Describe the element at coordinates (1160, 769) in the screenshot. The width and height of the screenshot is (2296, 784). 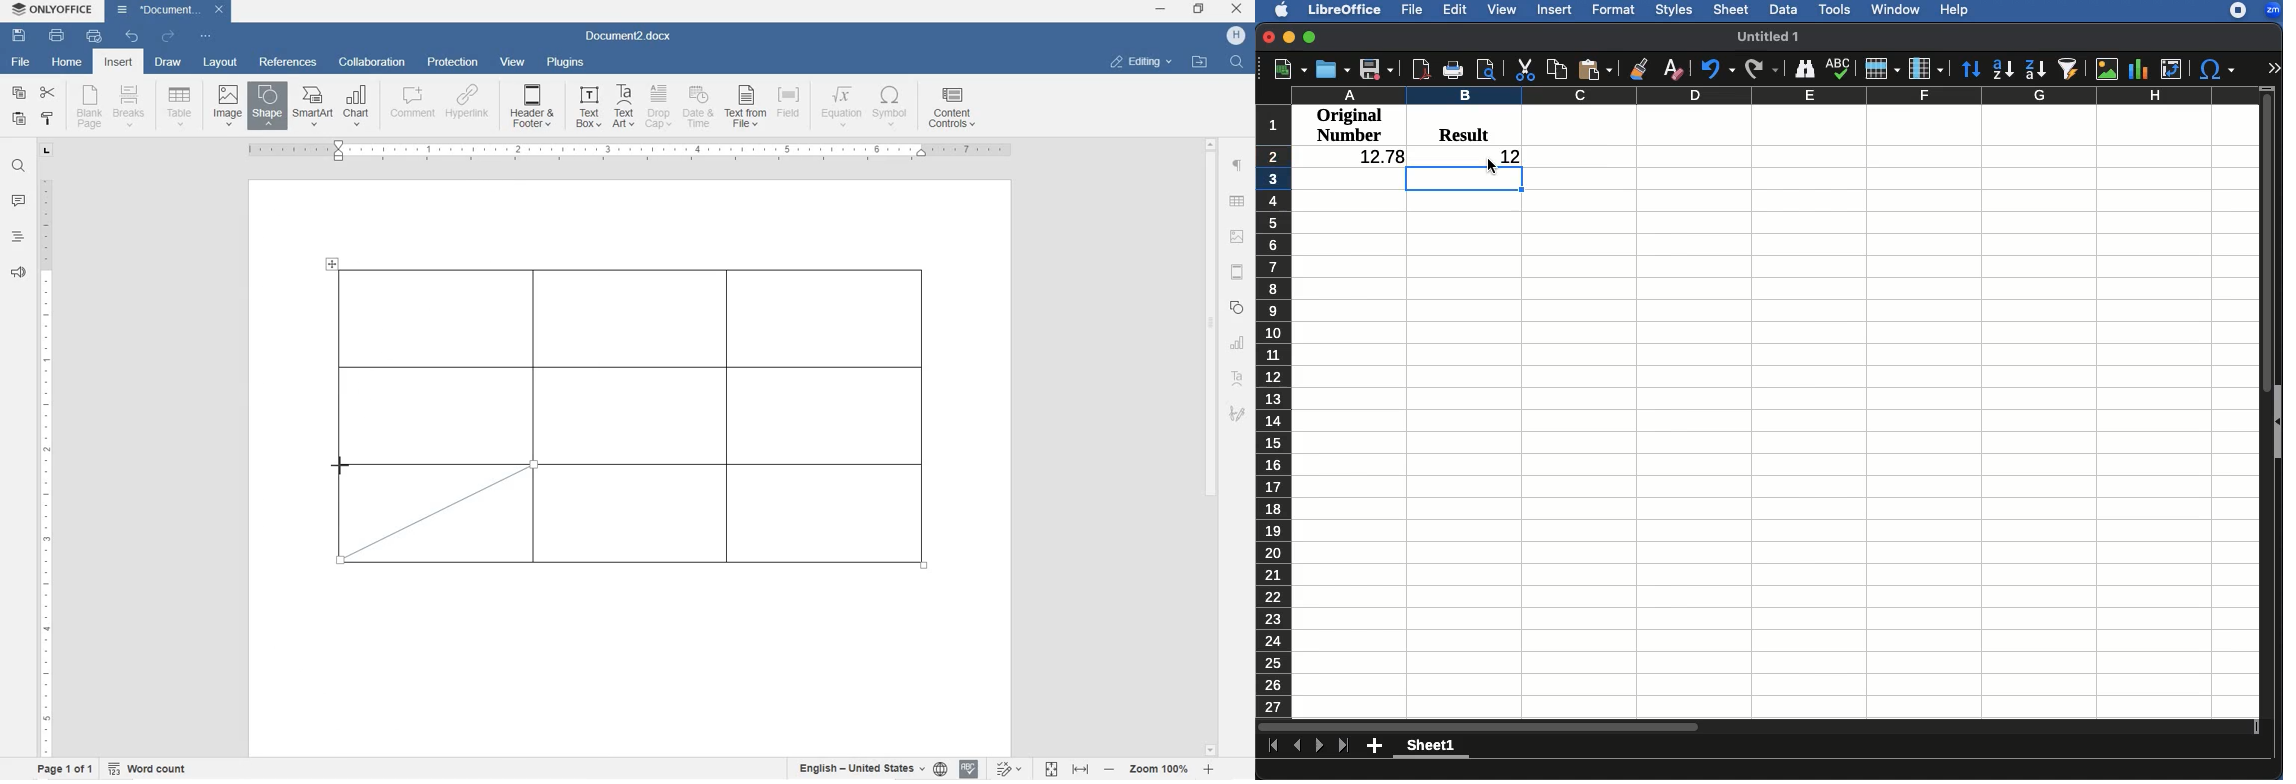
I see `zoom in or out` at that location.